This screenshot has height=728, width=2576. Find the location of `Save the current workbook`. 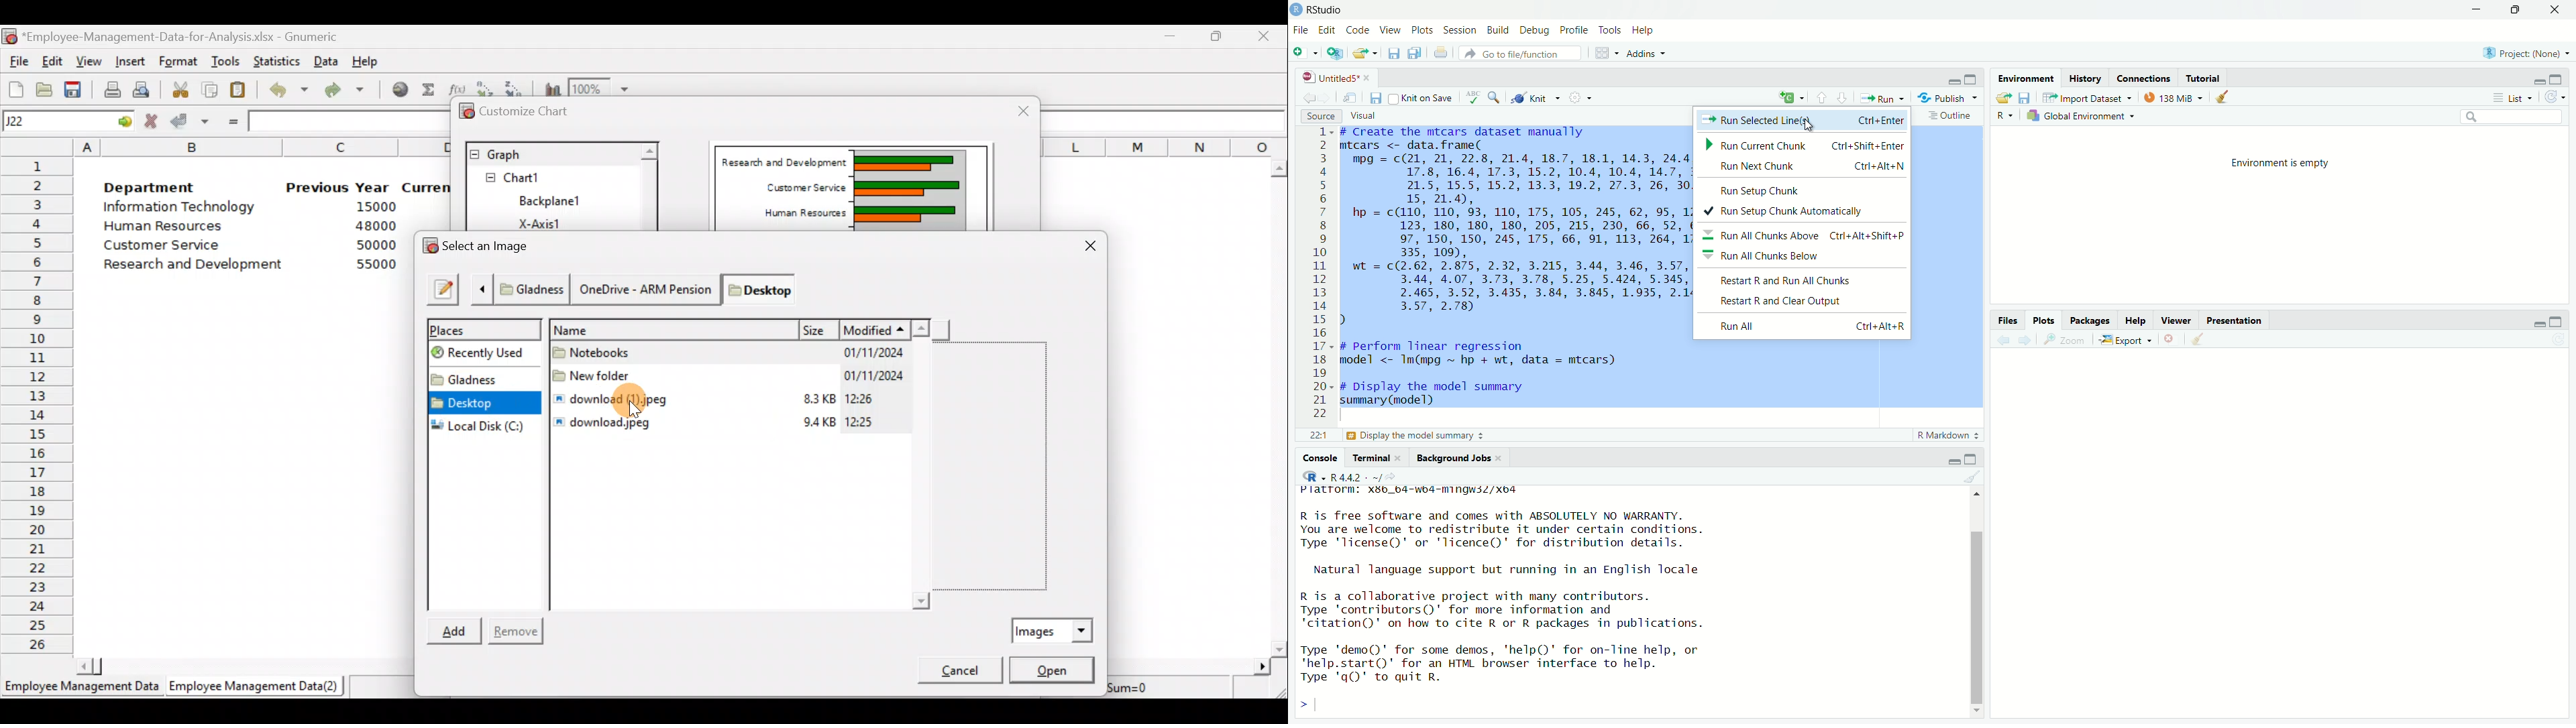

Save the current workbook is located at coordinates (74, 88).